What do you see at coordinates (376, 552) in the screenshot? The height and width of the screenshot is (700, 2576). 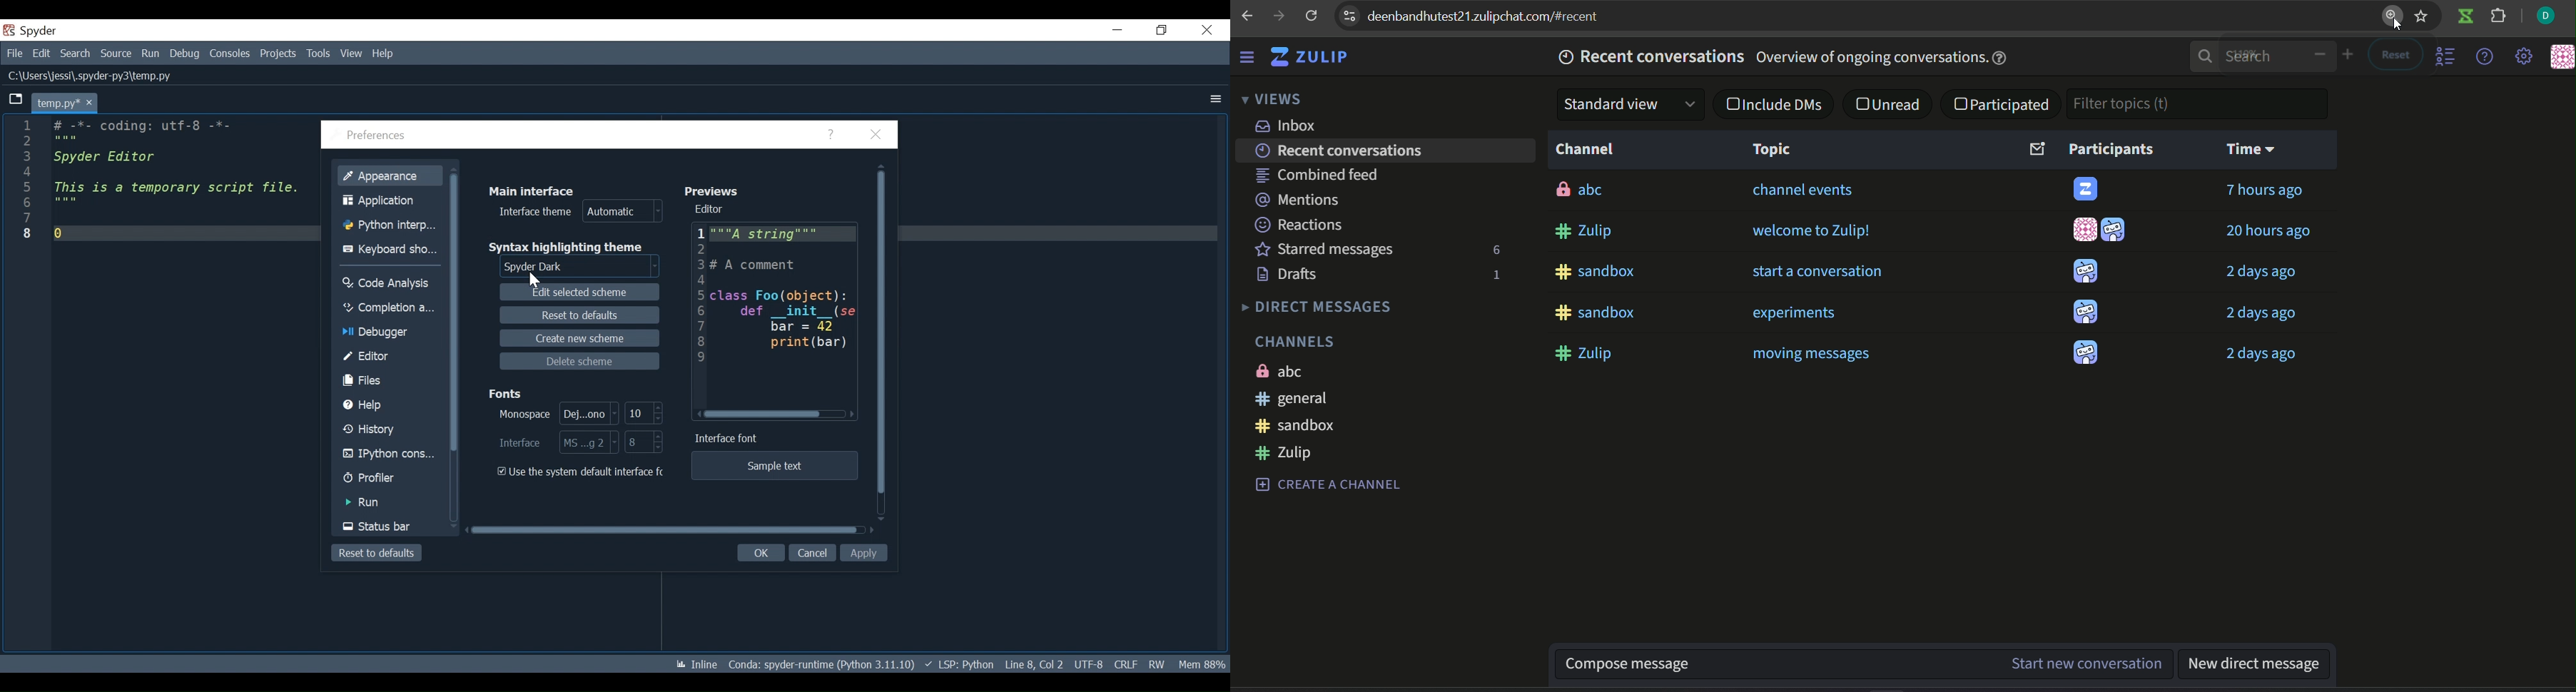 I see `Reset to defaults` at bounding box center [376, 552].